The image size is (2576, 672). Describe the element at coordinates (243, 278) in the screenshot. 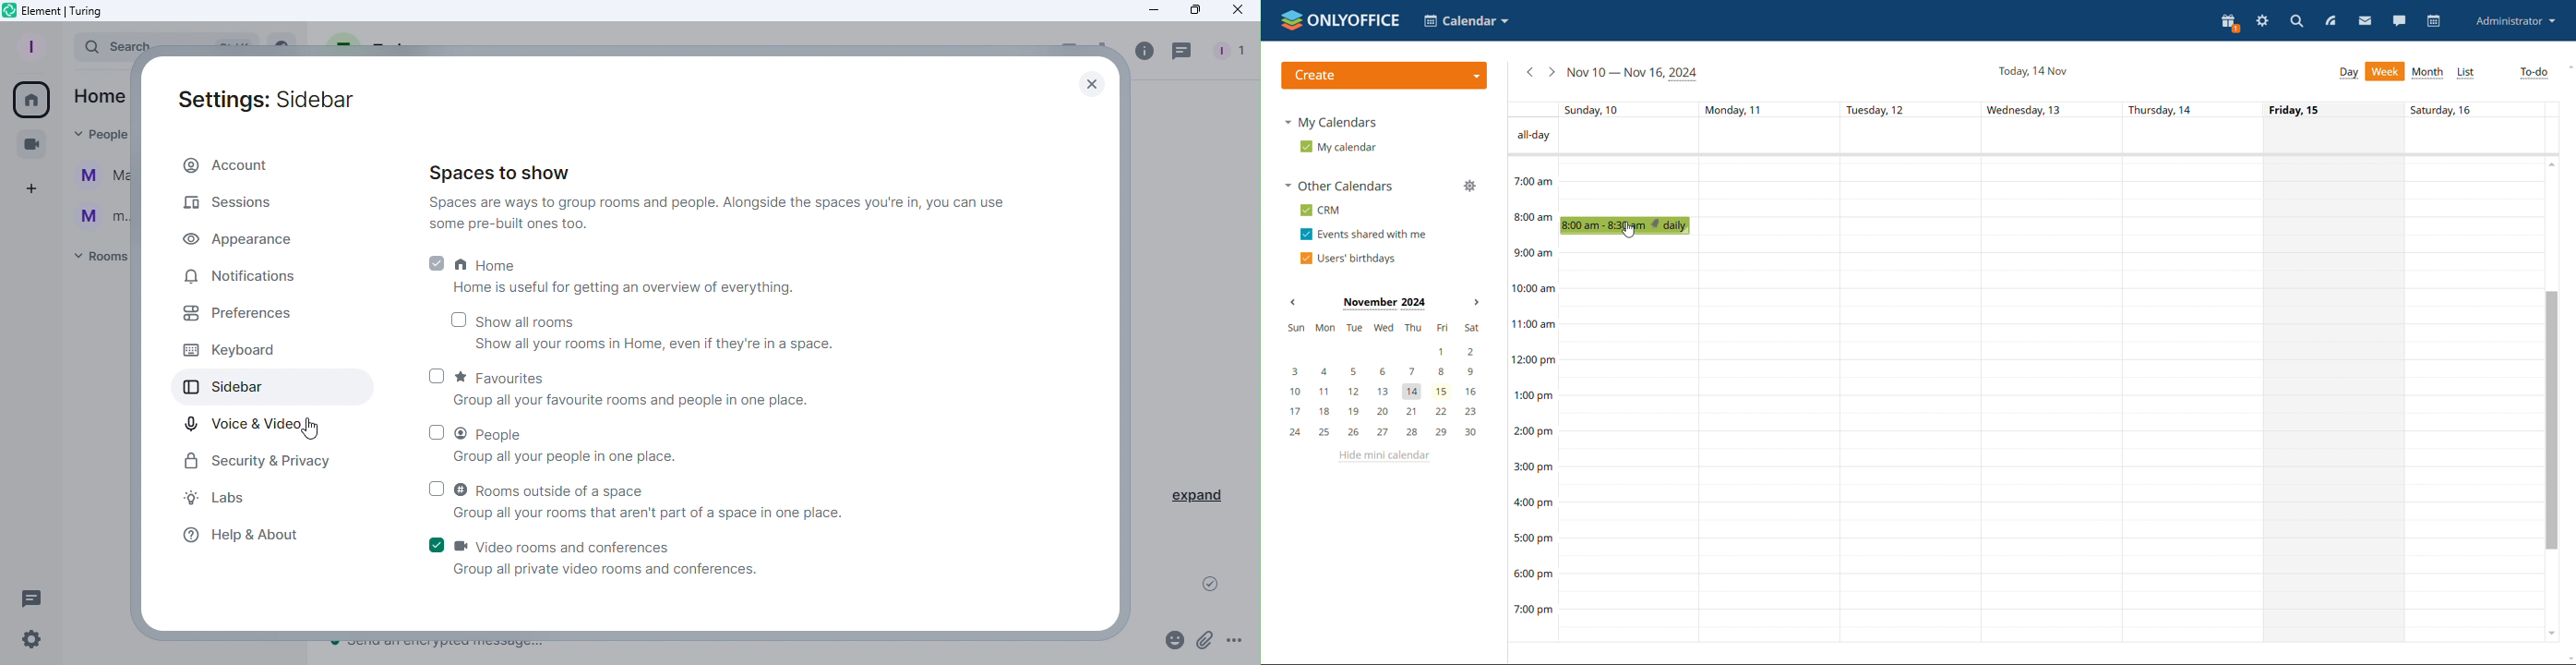

I see `Notifications` at that location.